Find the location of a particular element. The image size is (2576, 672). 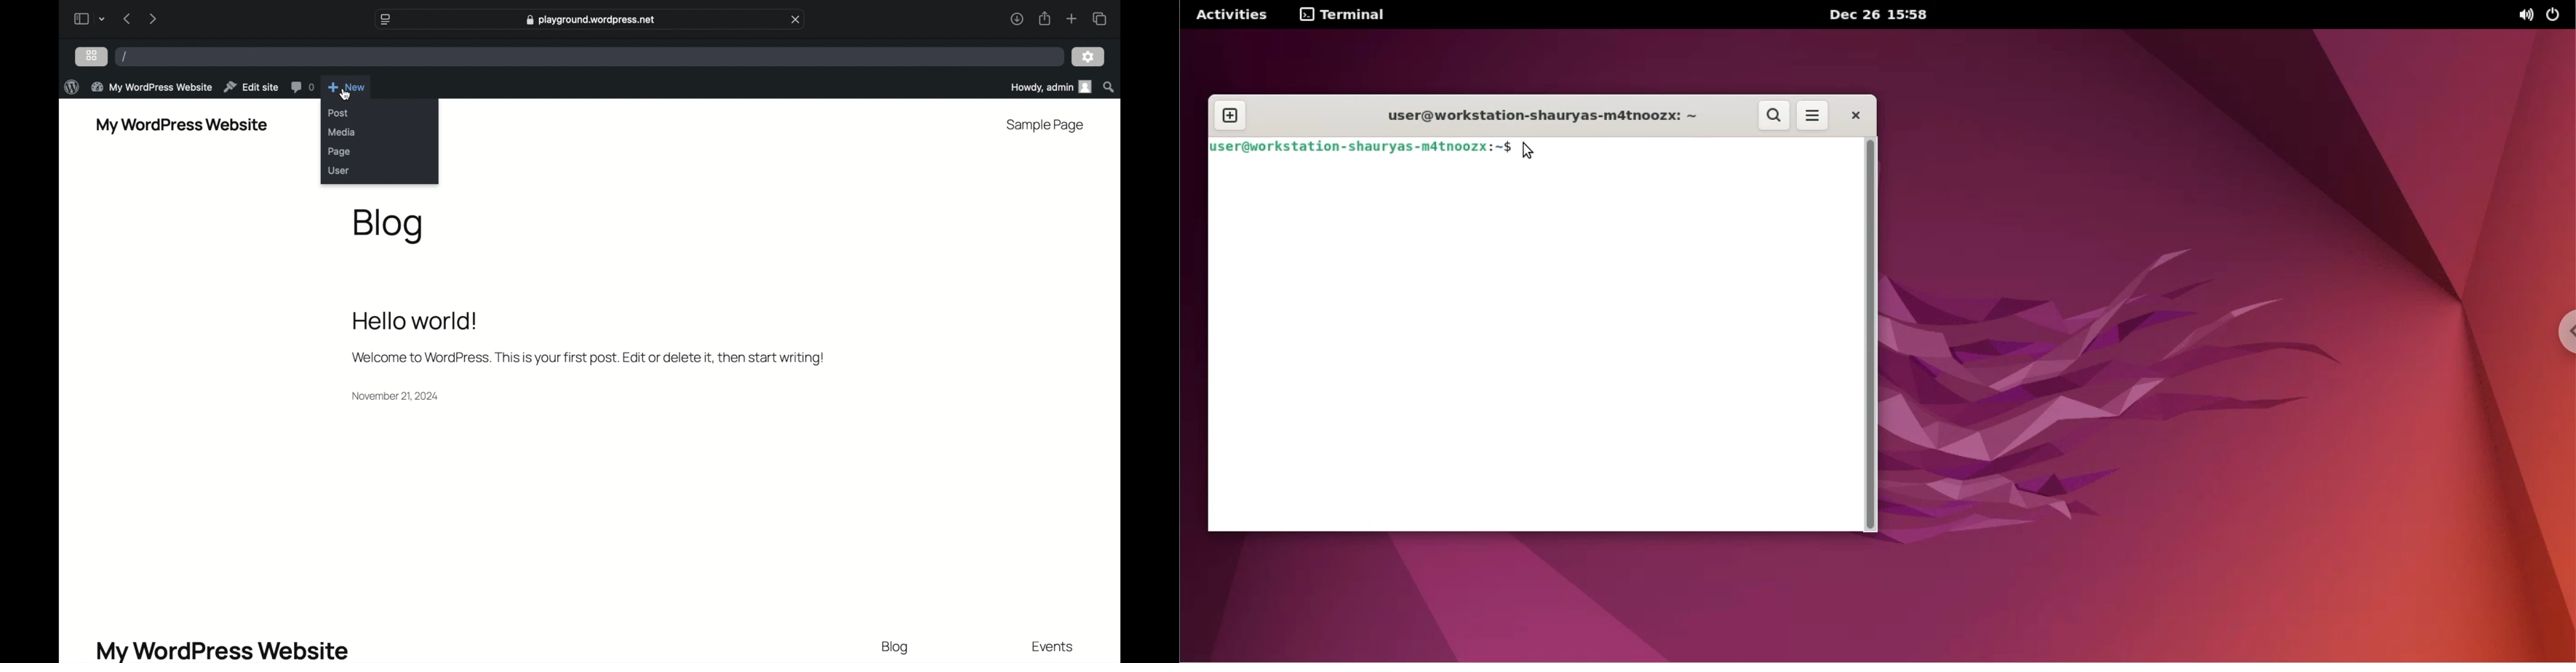

Command input is located at coordinates (1531, 345).